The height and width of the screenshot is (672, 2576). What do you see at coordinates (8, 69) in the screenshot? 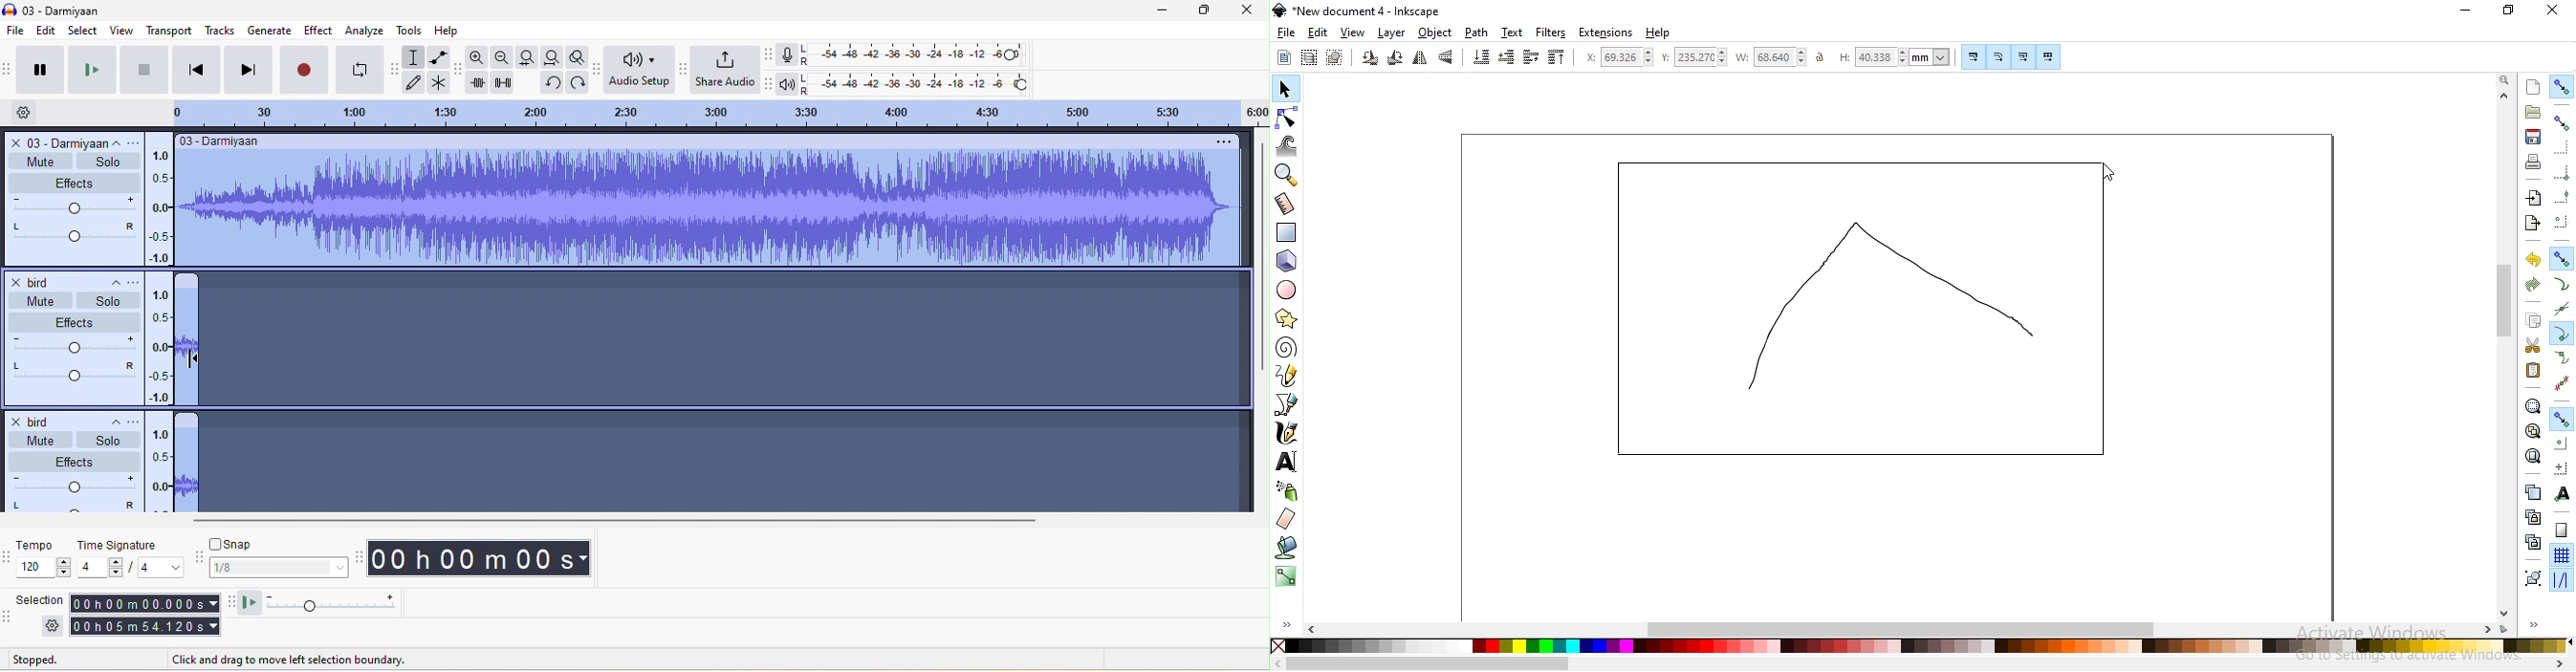
I see `audacity transport toolbar` at bounding box center [8, 69].